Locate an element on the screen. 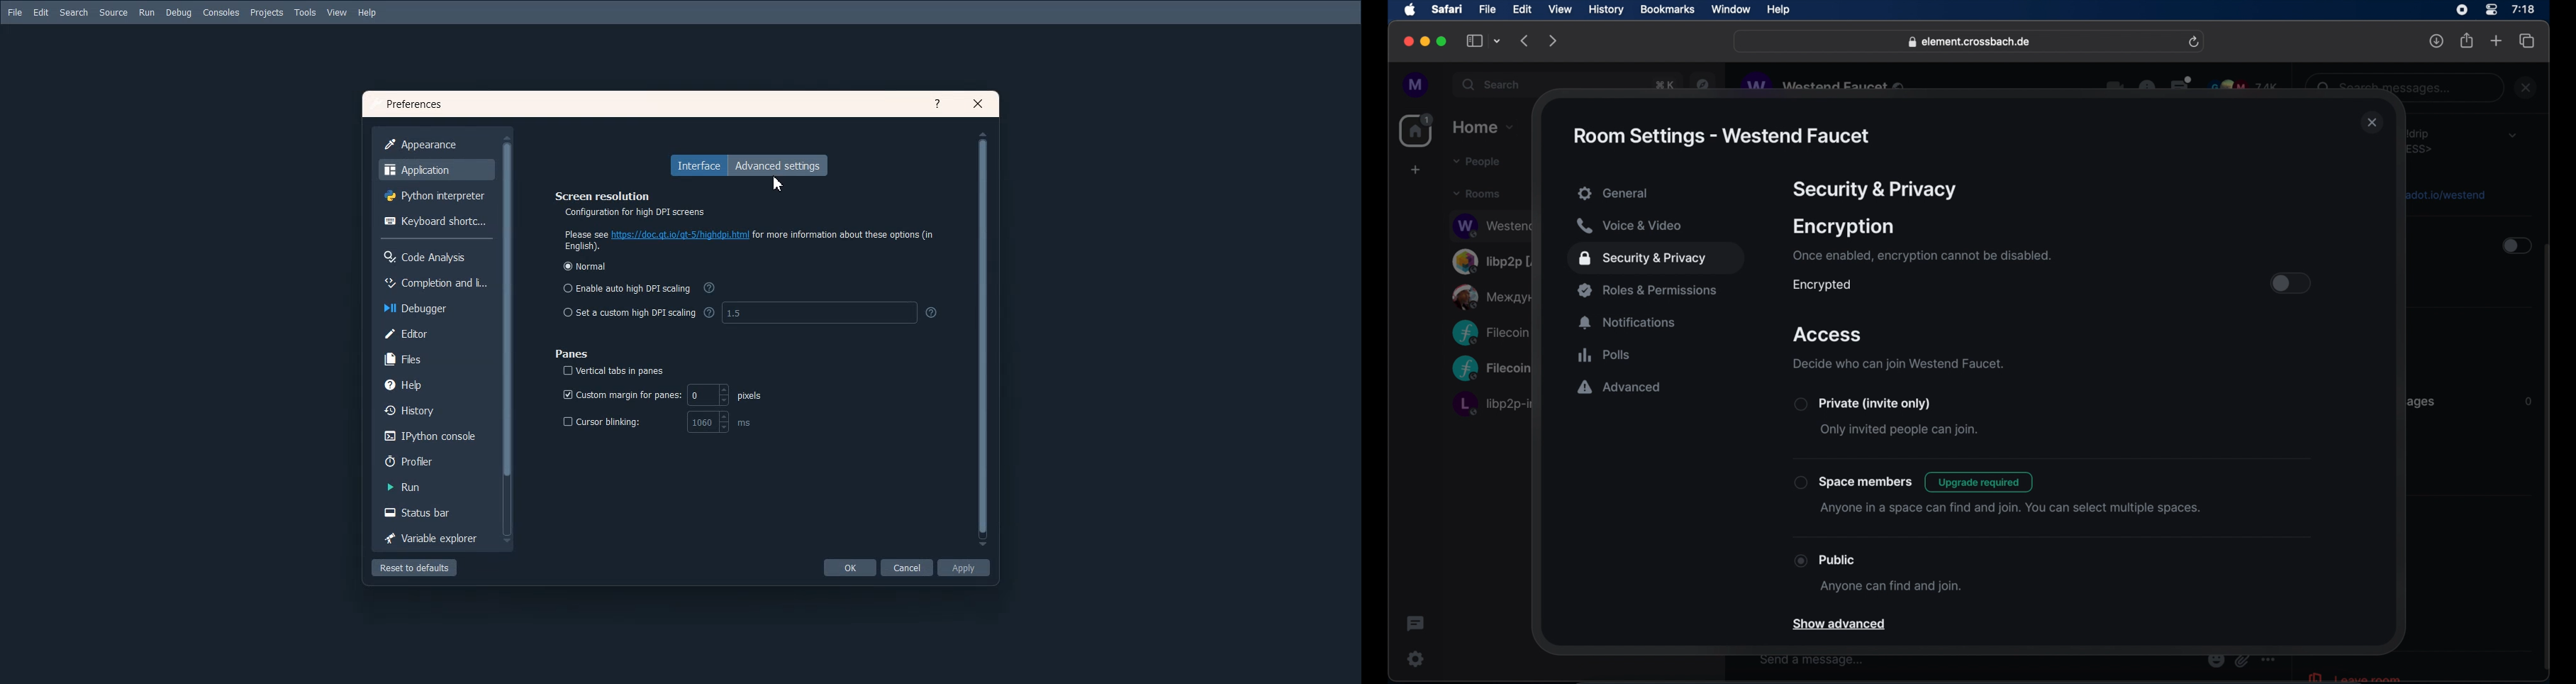 This screenshot has width=2576, height=700. web address is located at coordinates (1971, 42).